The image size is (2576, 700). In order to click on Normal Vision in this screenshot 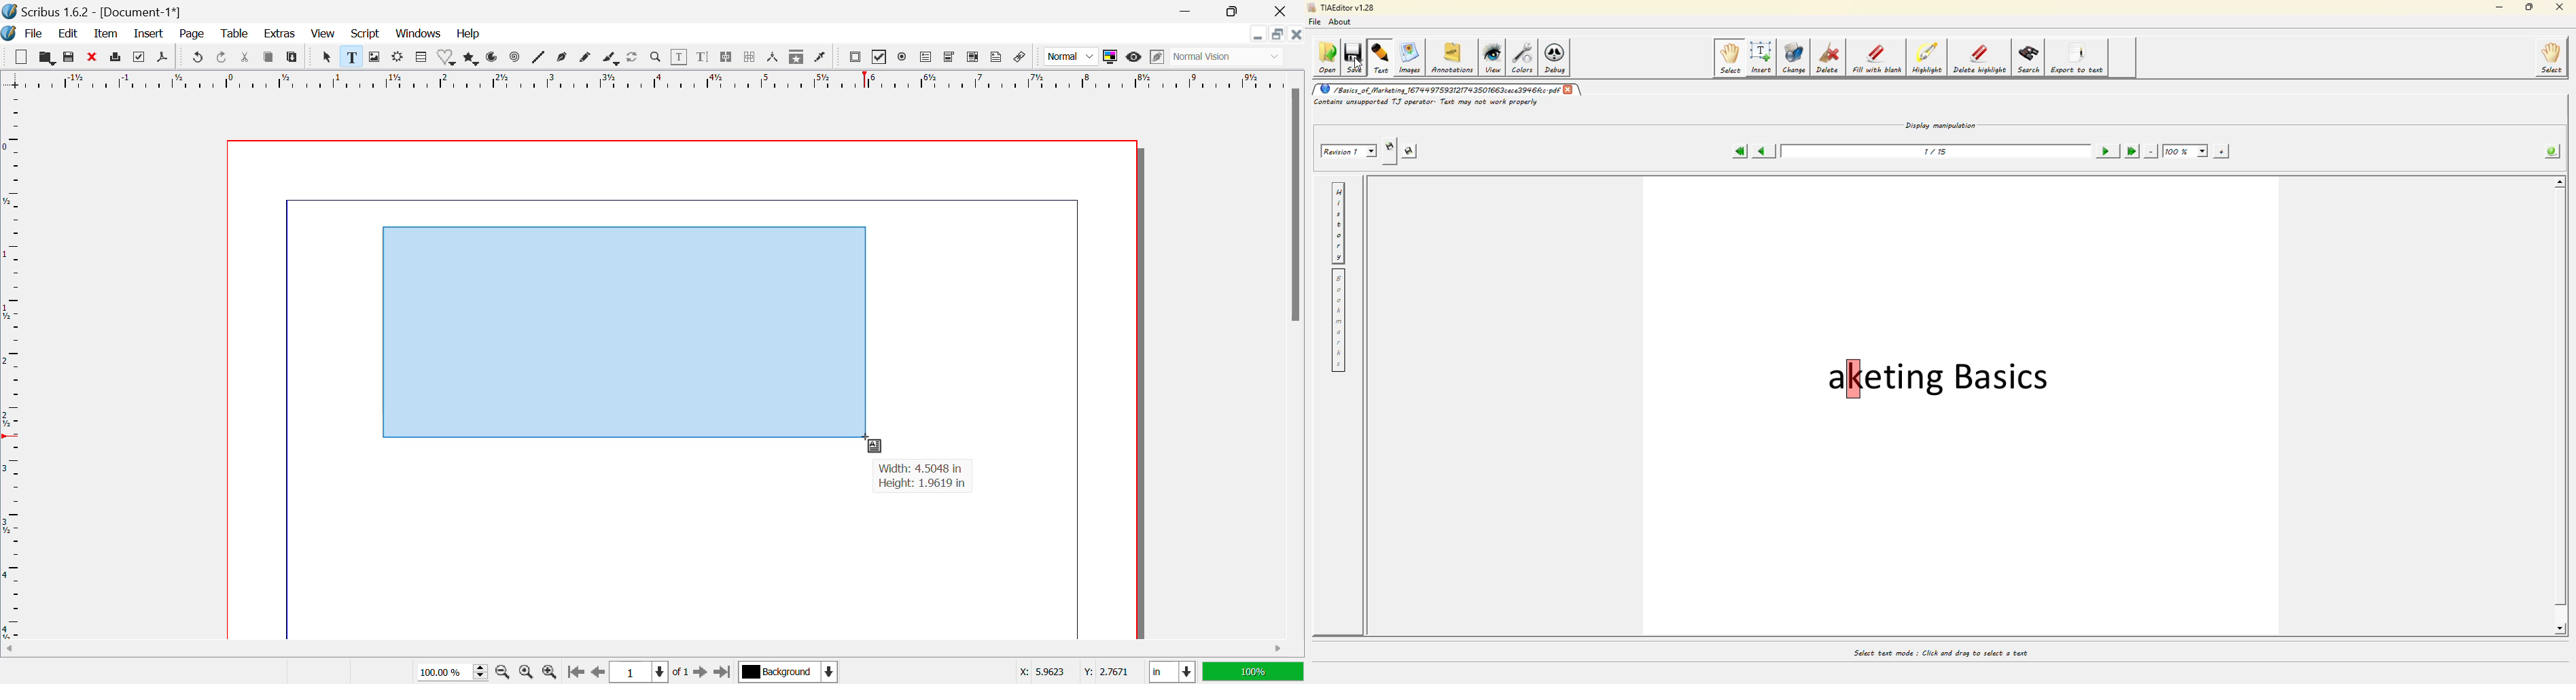, I will do `click(1230, 58)`.